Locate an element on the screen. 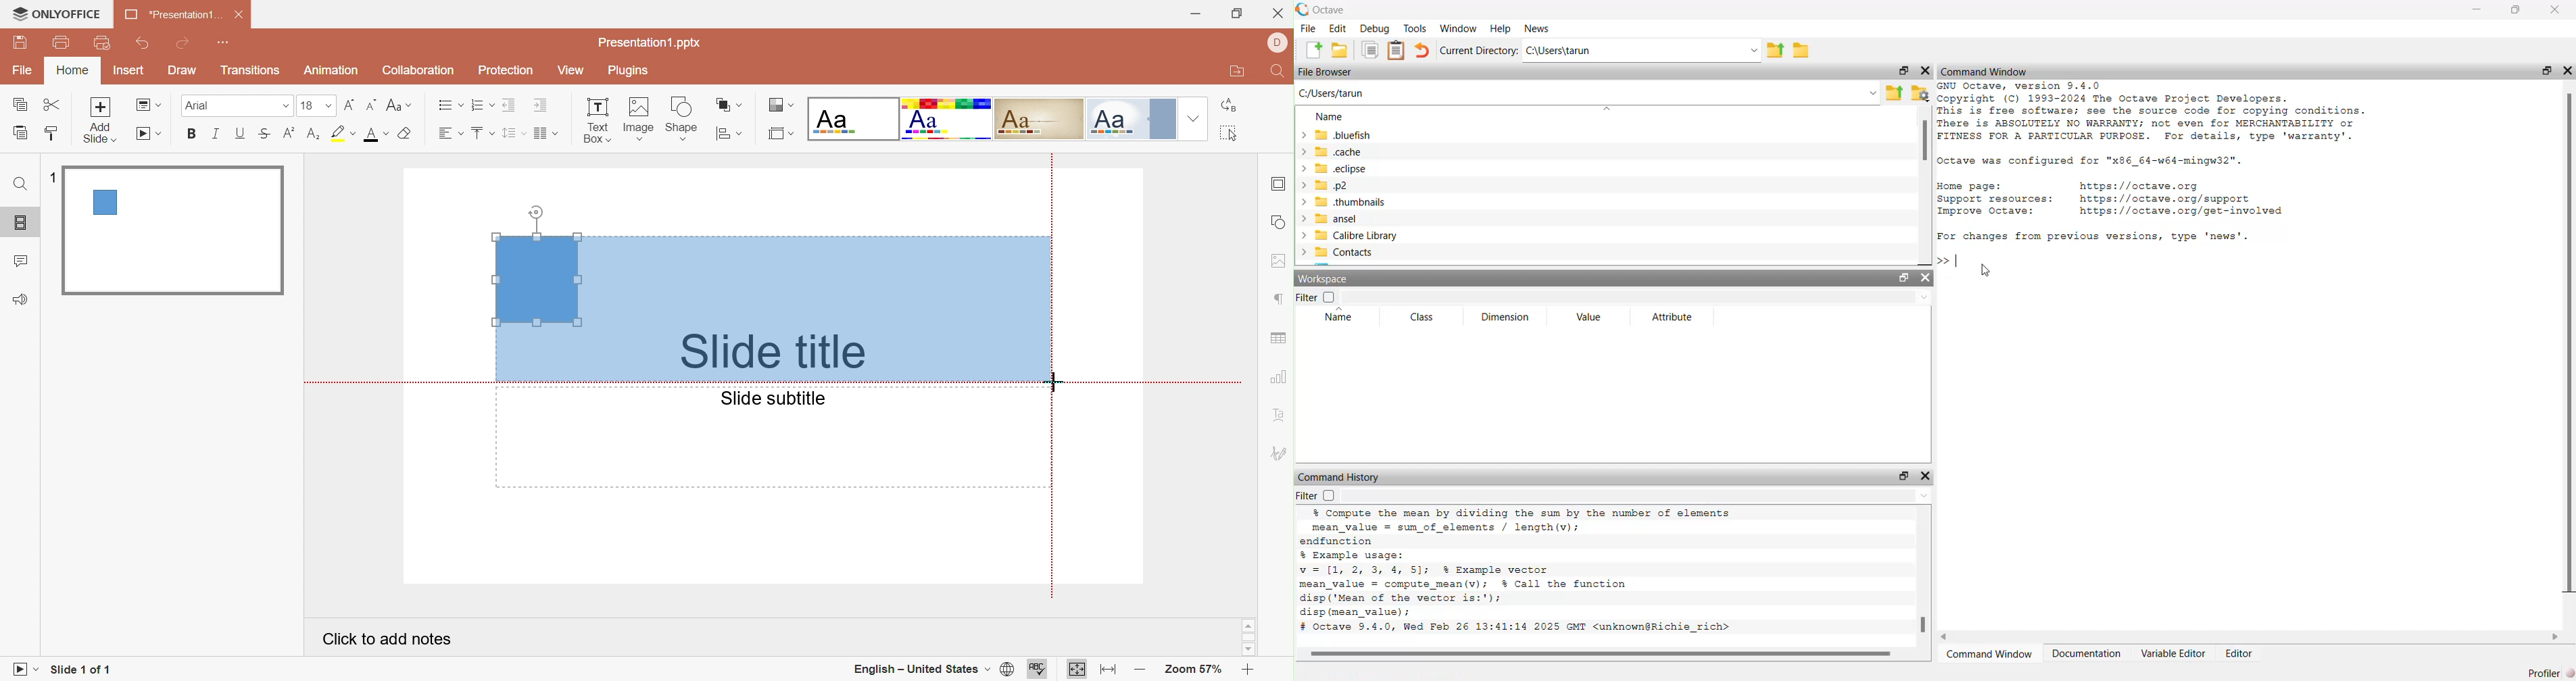 Image resolution: width=2576 pixels, height=700 pixels. Clear style is located at coordinates (408, 134).